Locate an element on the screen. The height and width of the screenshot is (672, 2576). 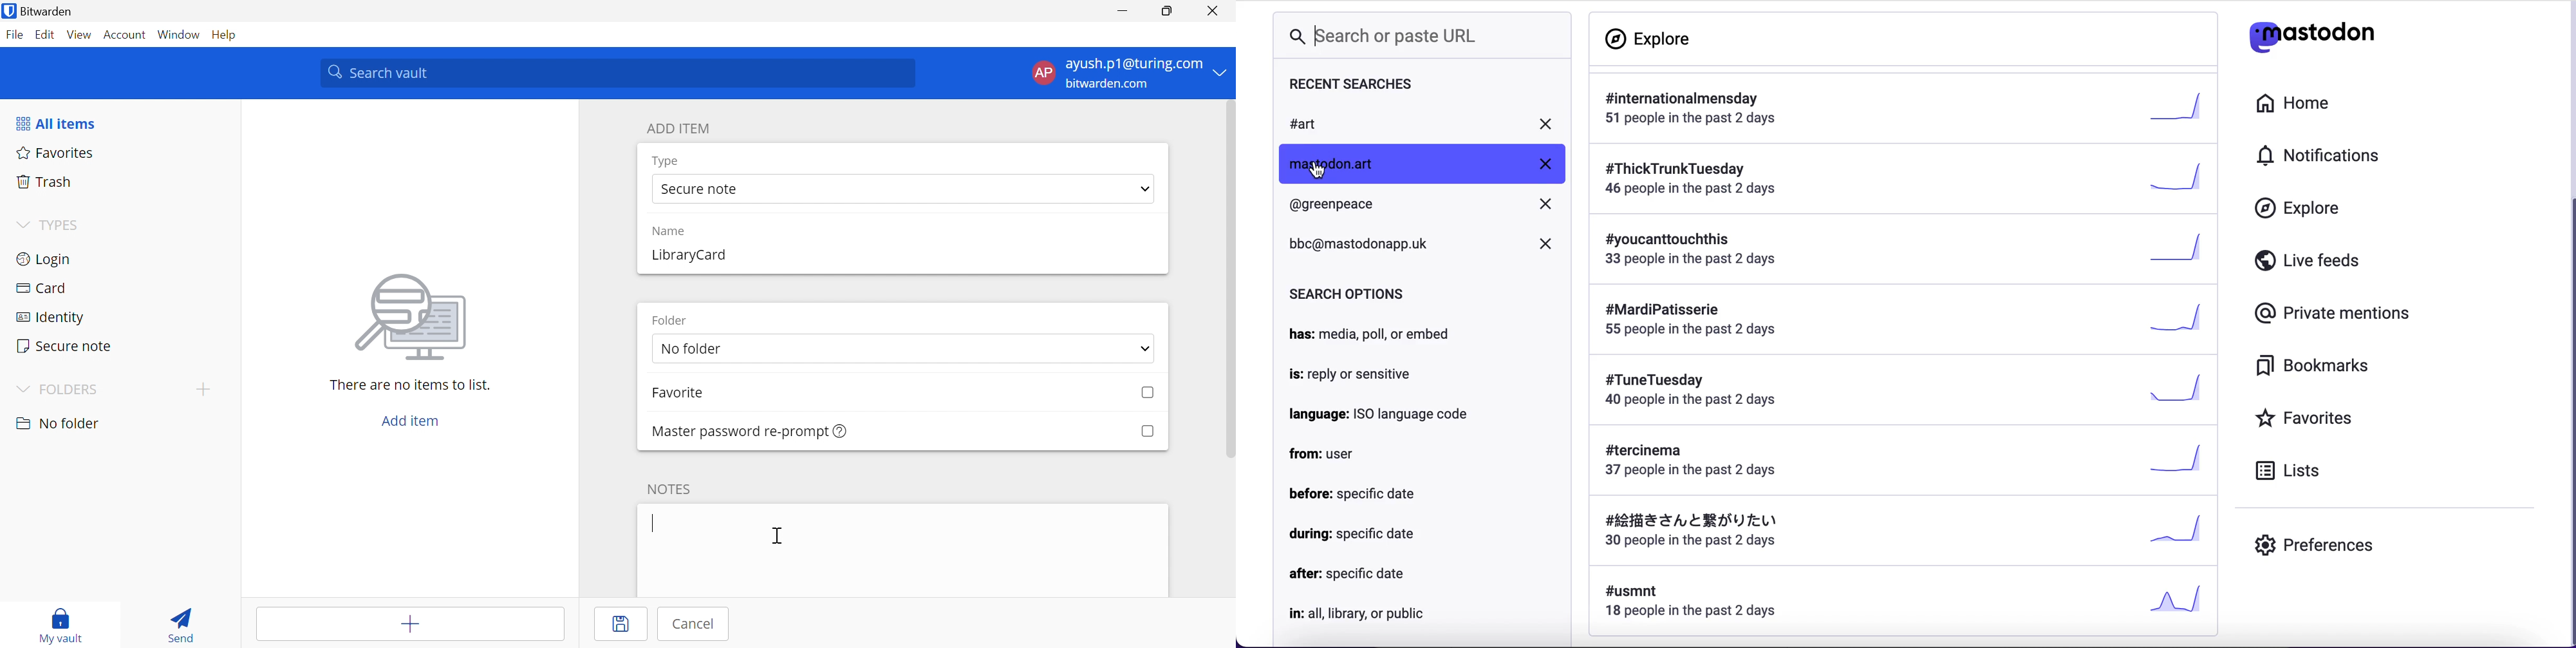
Search vault is located at coordinates (617, 73).